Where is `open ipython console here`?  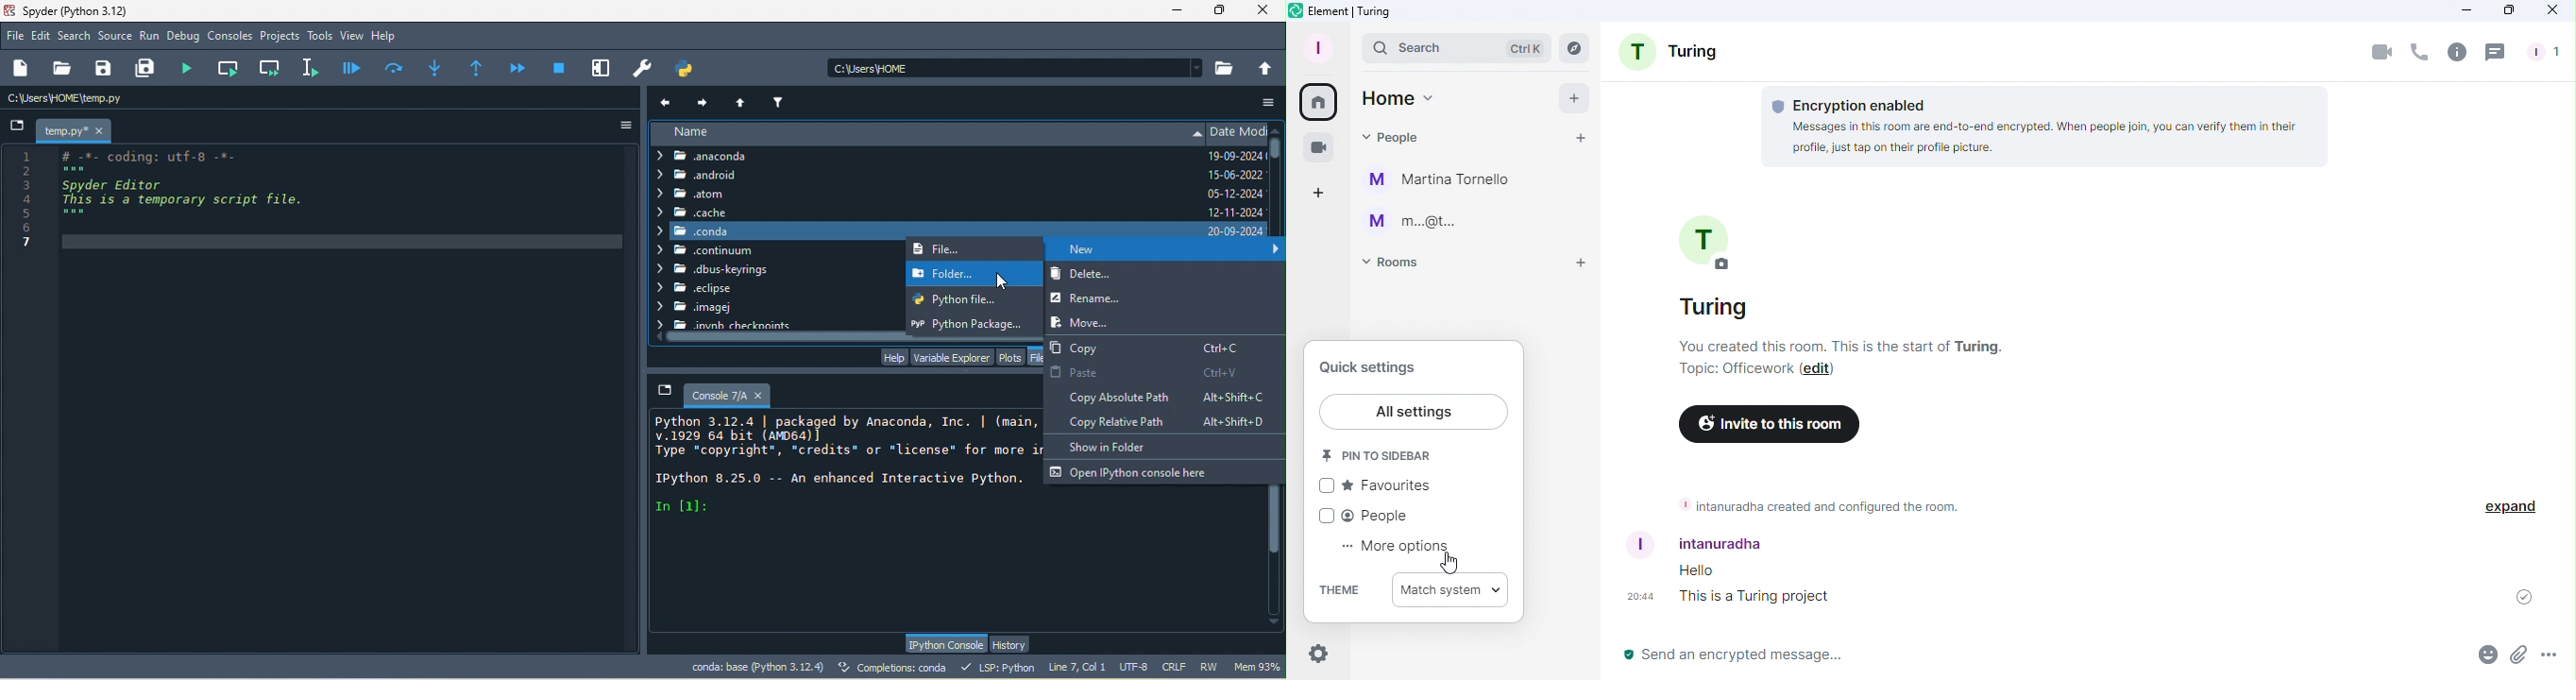
open ipython console here is located at coordinates (1134, 472).